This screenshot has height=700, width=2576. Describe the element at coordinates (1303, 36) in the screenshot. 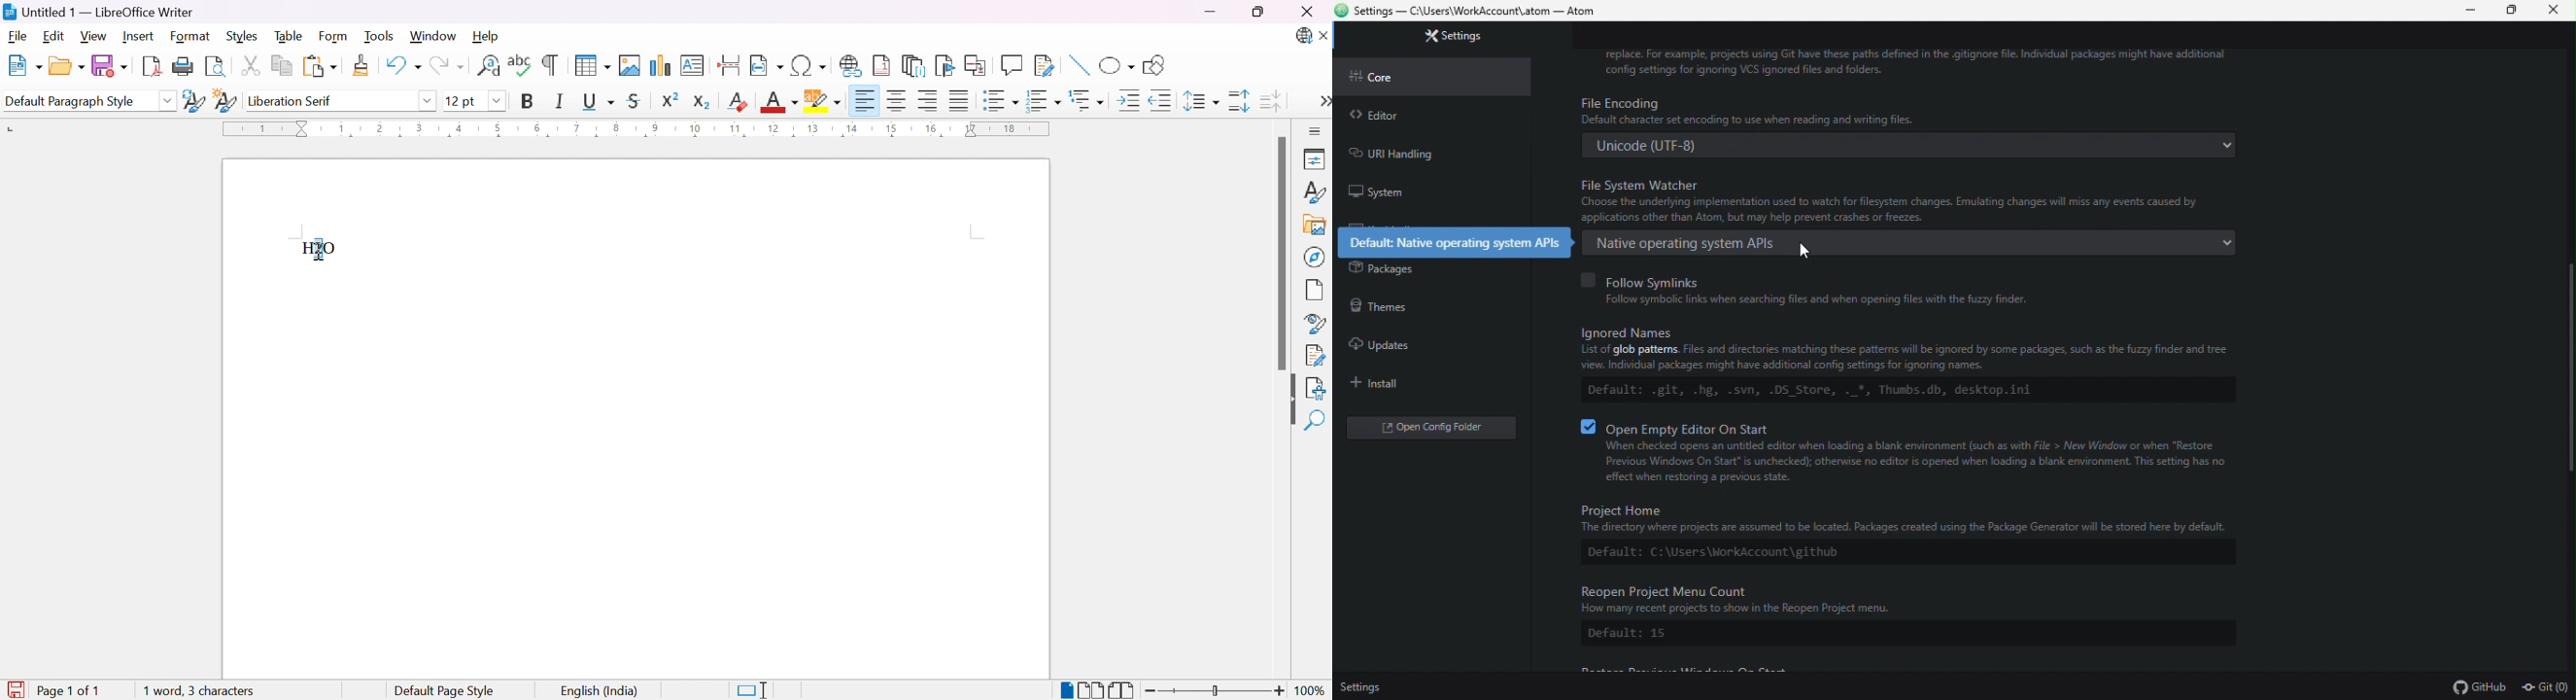

I see `Updates available.` at that location.